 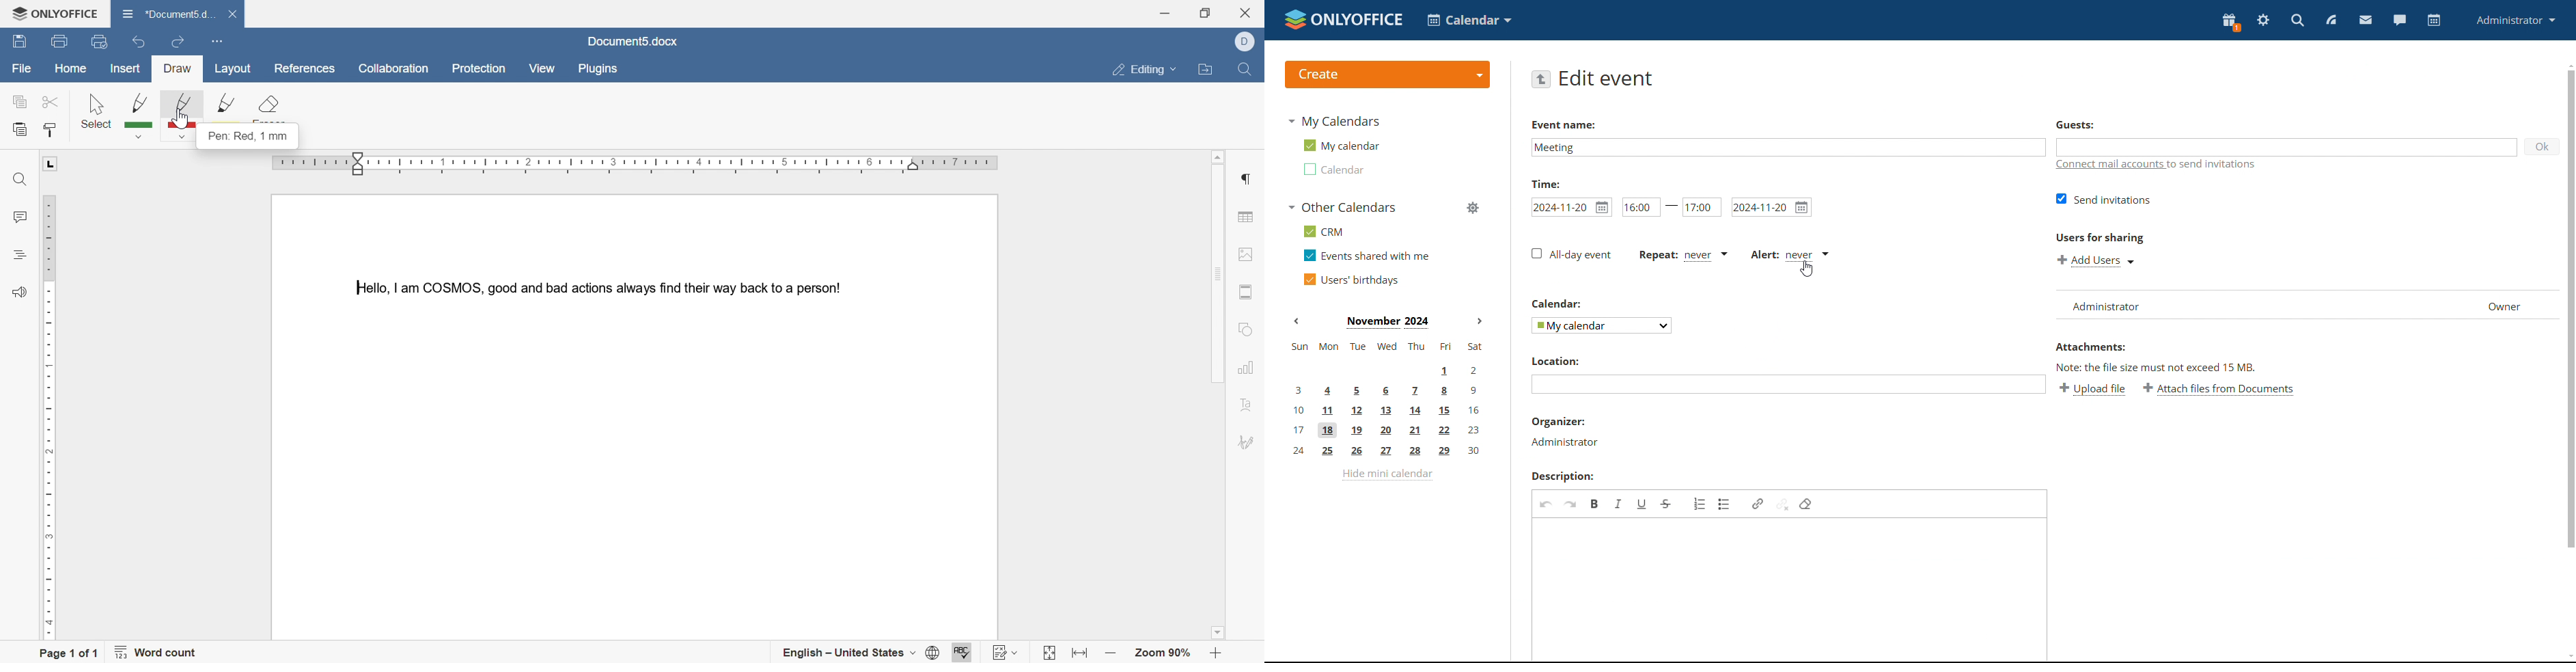 I want to click on undo, so click(x=134, y=43).